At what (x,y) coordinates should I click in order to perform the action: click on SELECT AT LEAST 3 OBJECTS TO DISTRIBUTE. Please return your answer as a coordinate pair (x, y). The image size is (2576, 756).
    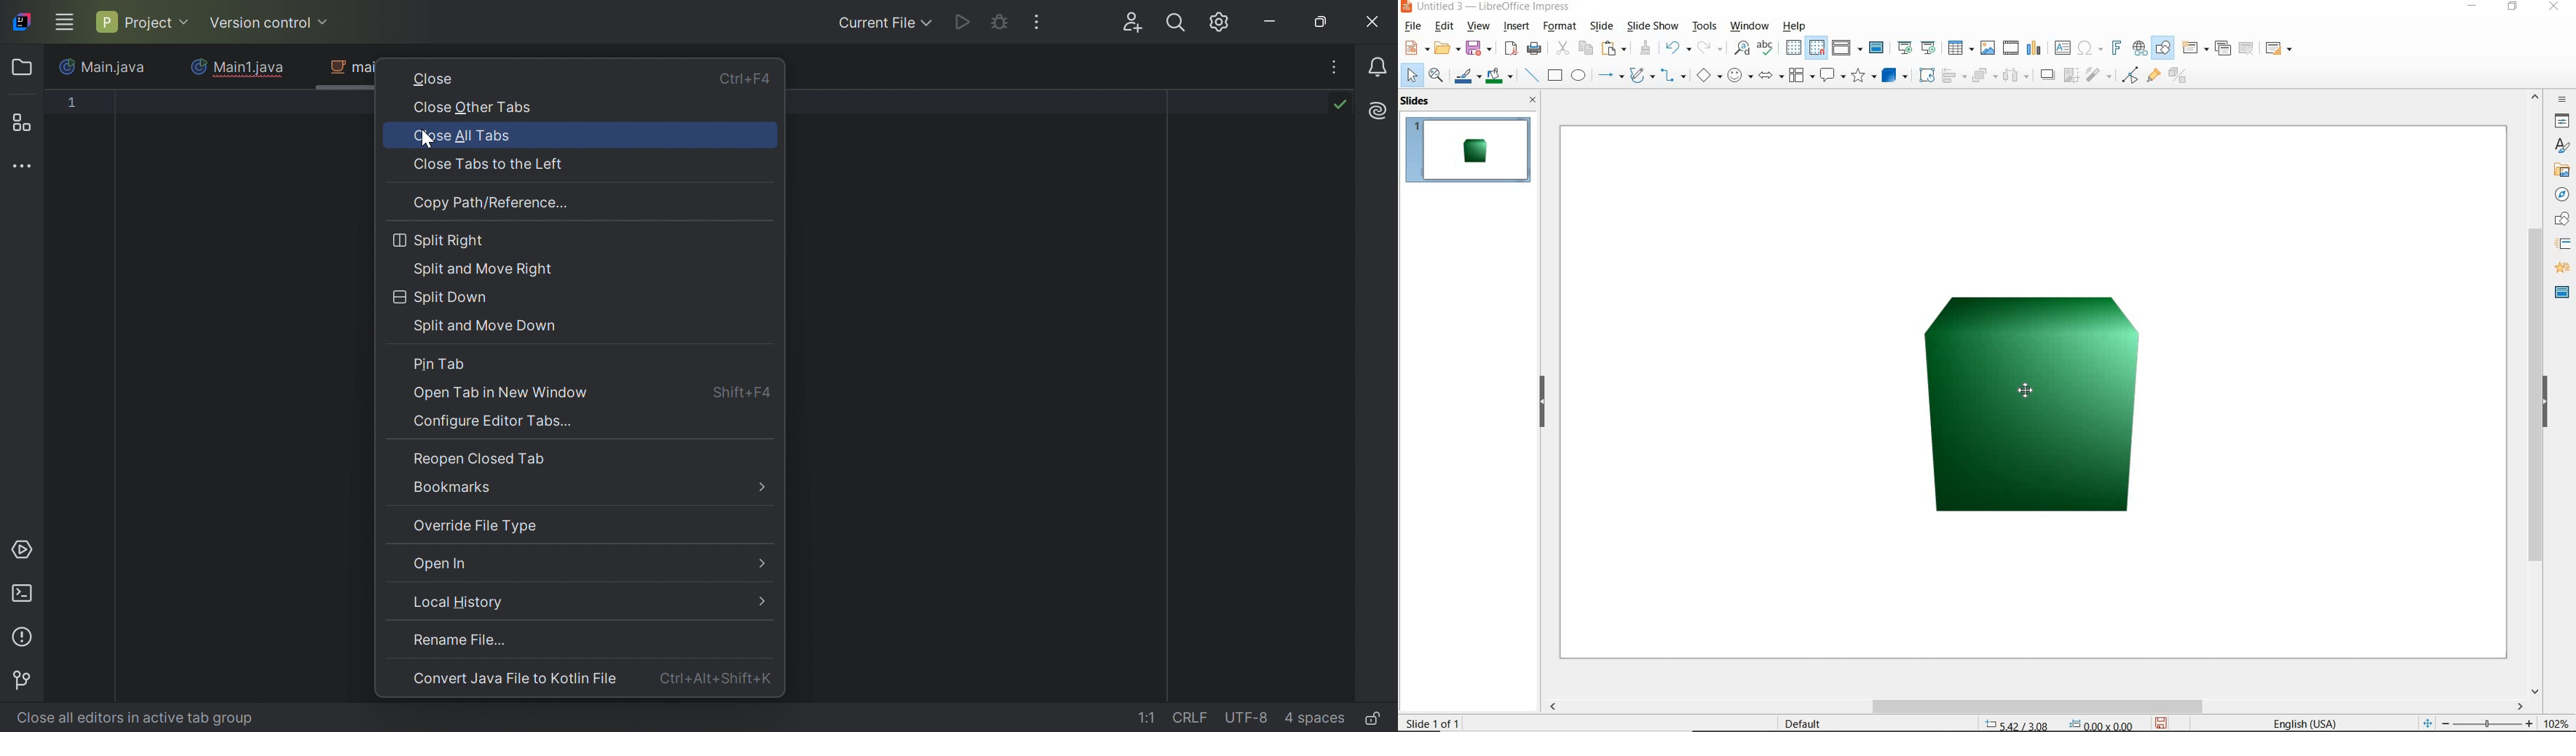
    Looking at the image, I should click on (2018, 77).